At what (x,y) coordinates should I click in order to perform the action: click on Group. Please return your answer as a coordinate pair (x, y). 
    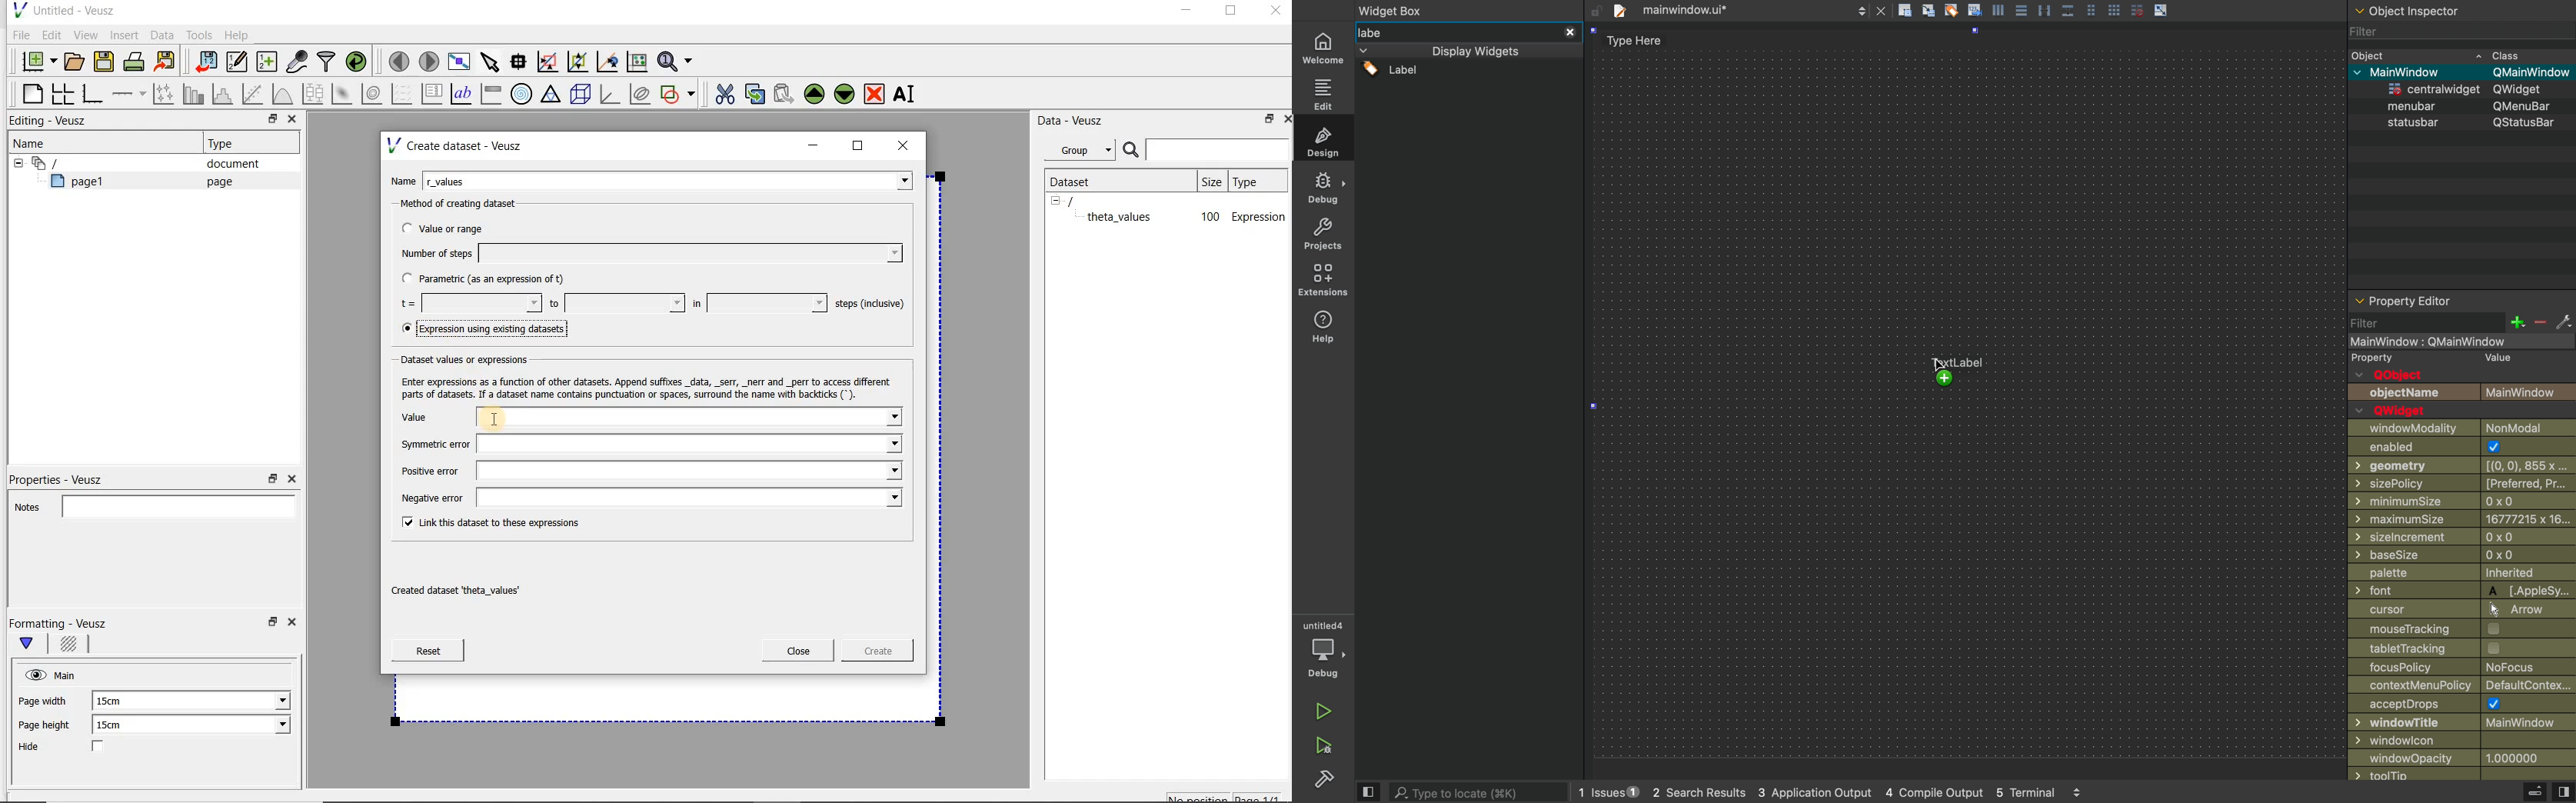
    Looking at the image, I should click on (1084, 152).